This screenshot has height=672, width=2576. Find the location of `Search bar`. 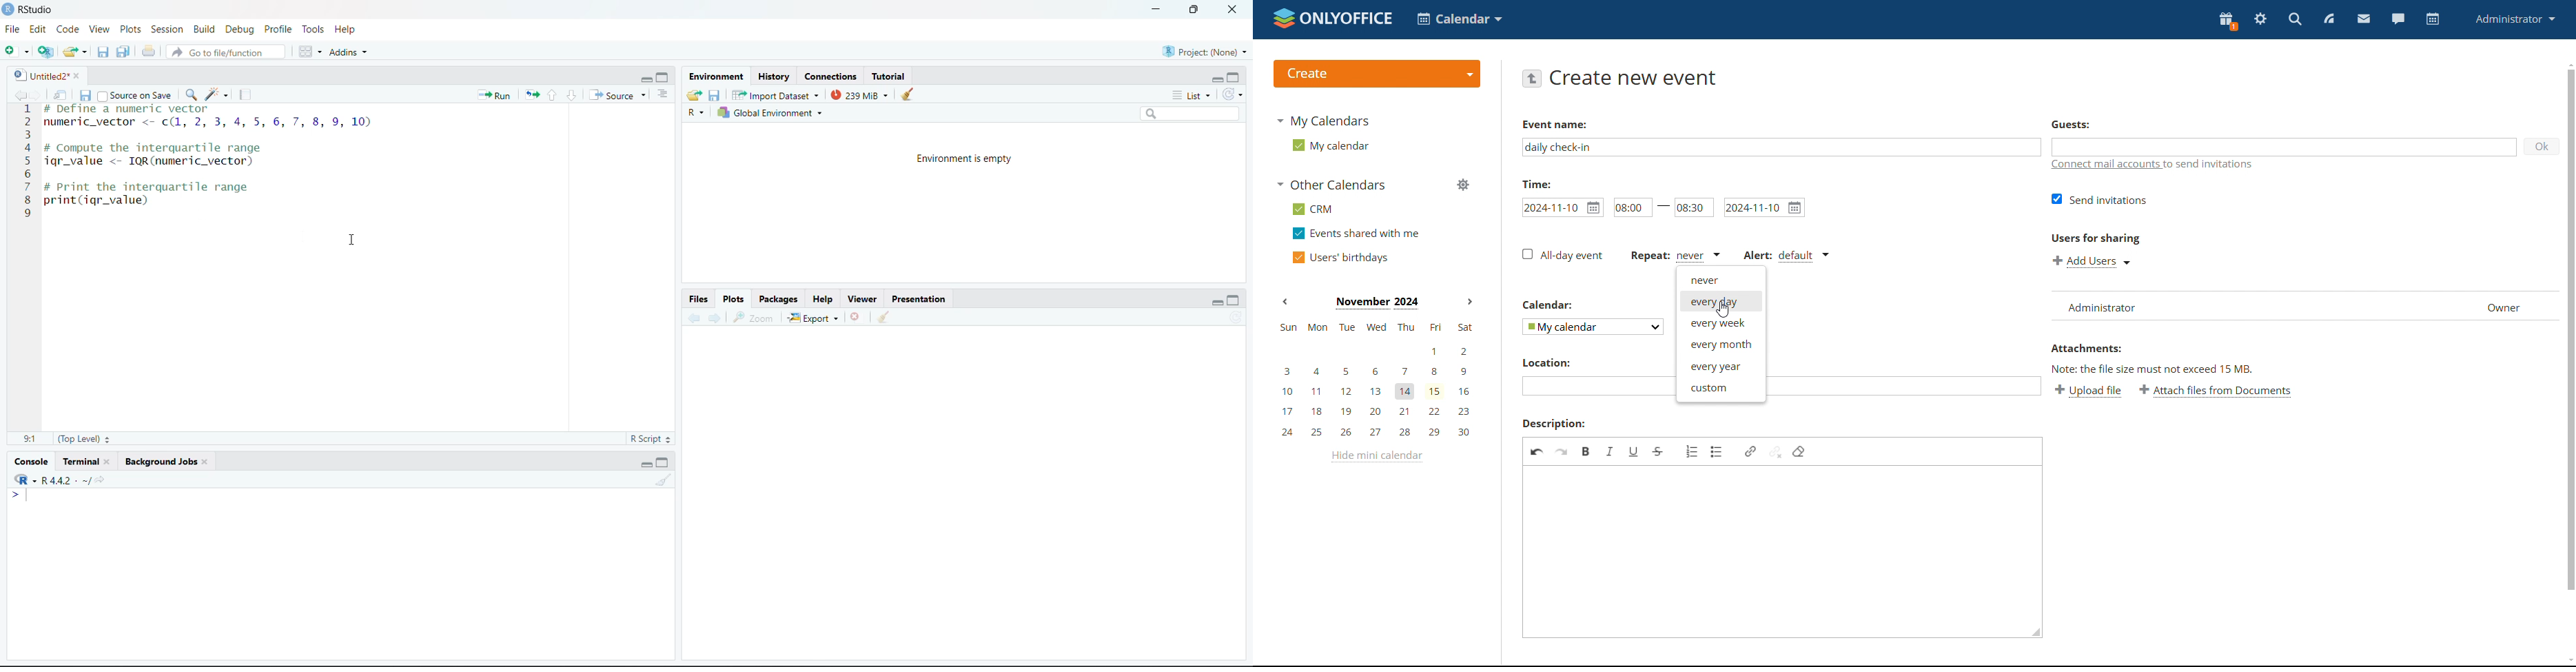

Search bar is located at coordinates (1197, 116).